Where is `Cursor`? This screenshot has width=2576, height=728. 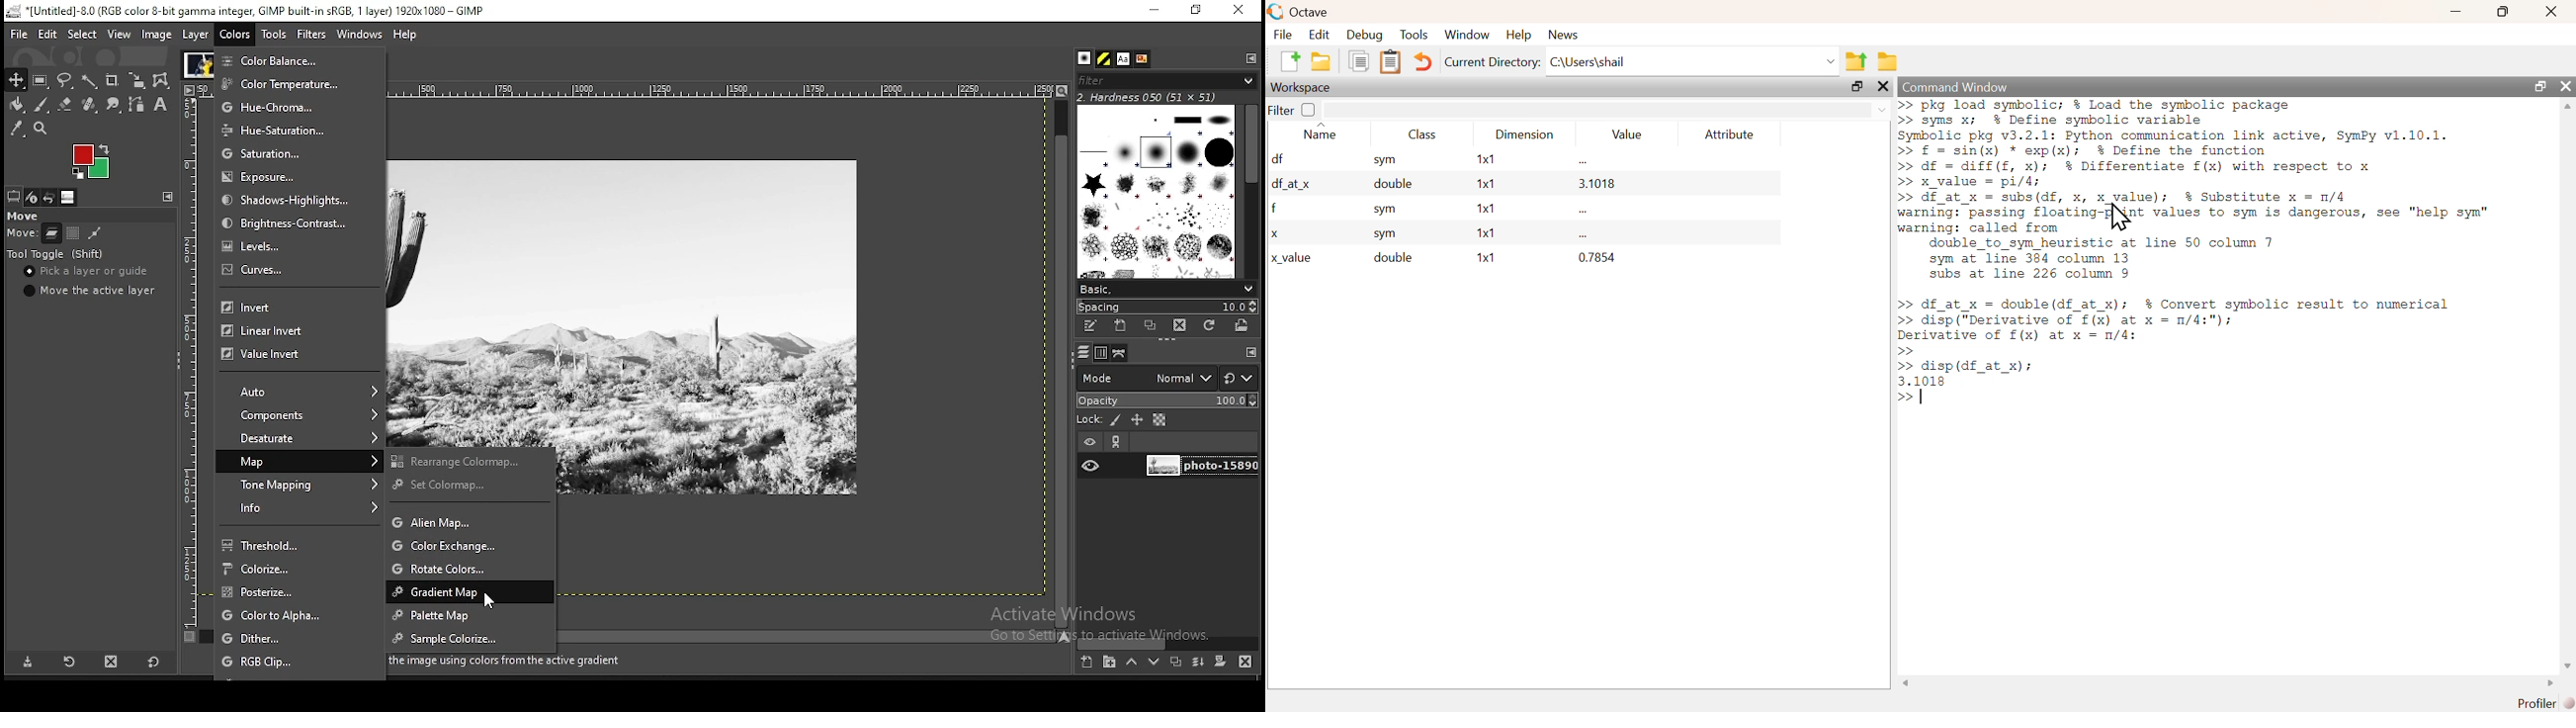
Cursor is located at coordinates (2118, 218).